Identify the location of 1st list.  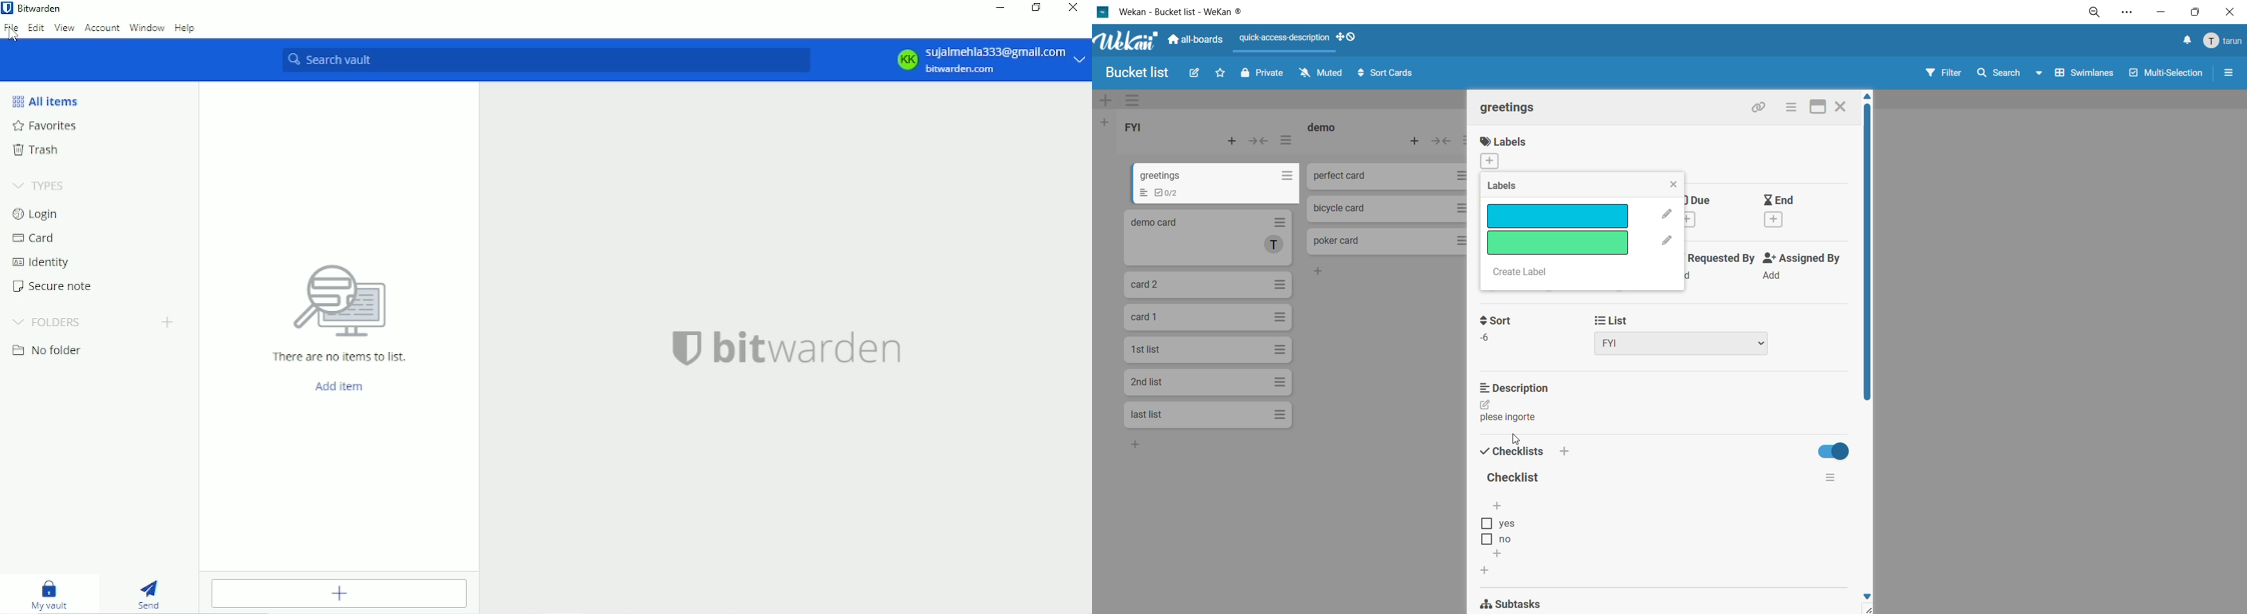
(1212, 352).